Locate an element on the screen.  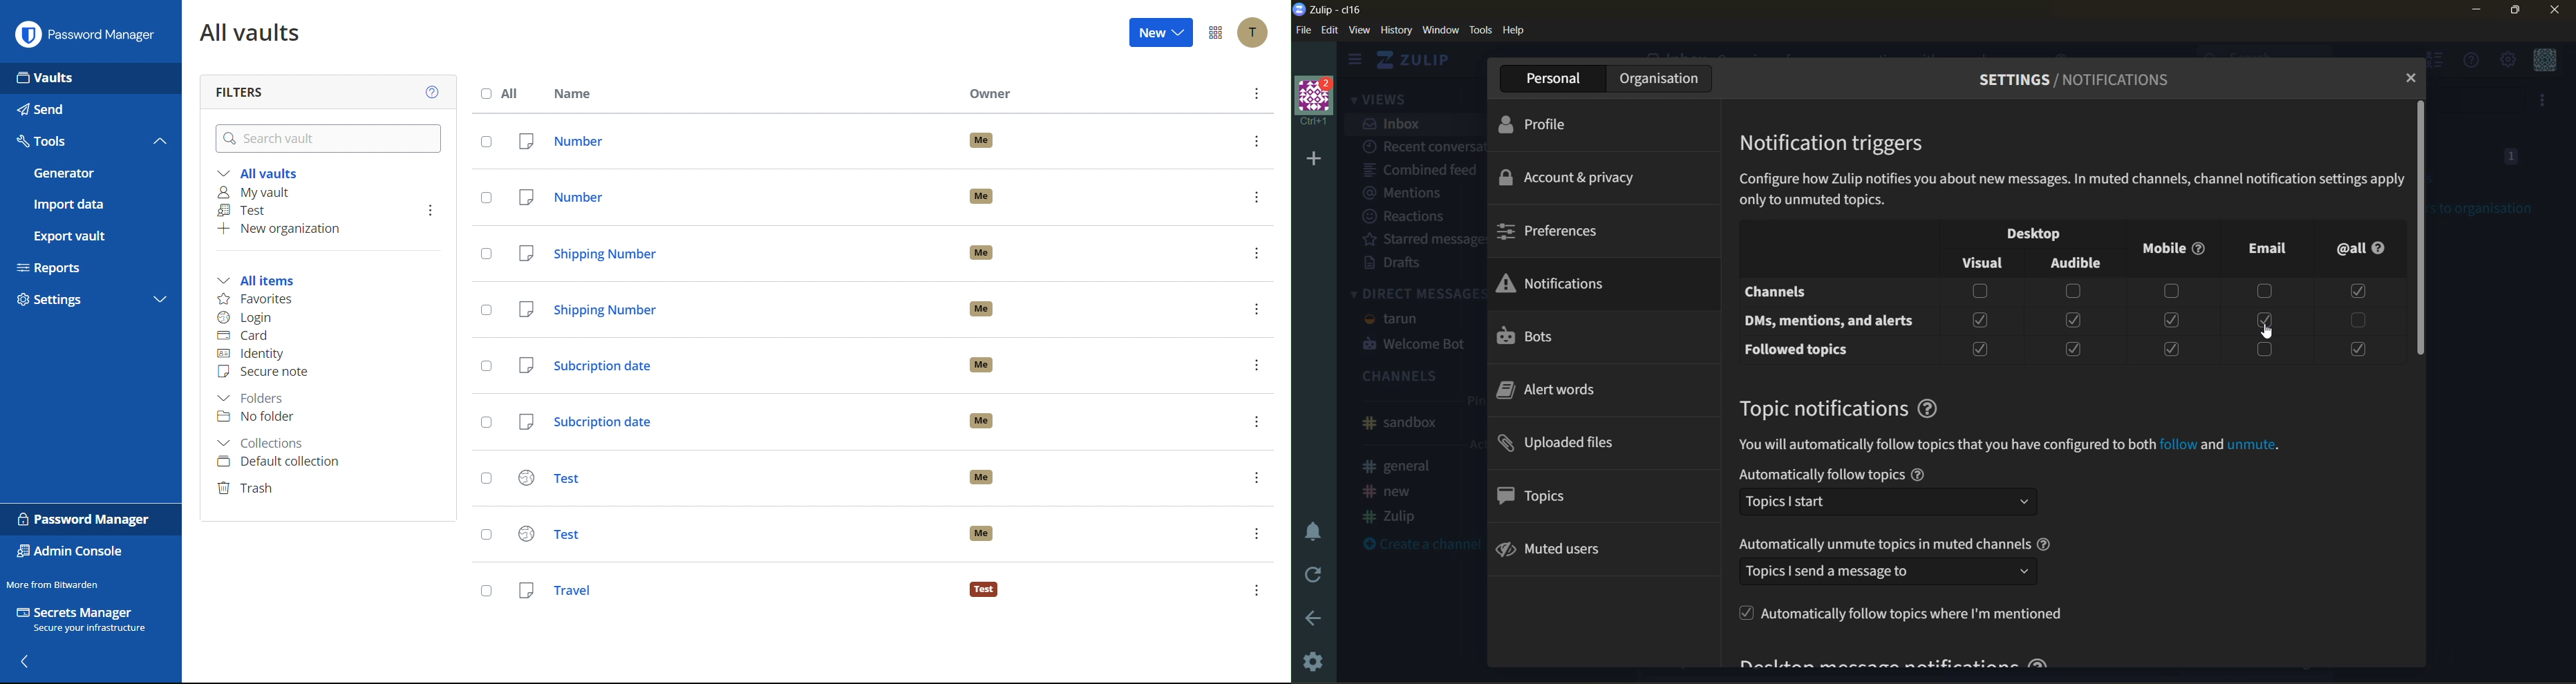
checkbox is located at coordinates (2074, 347).